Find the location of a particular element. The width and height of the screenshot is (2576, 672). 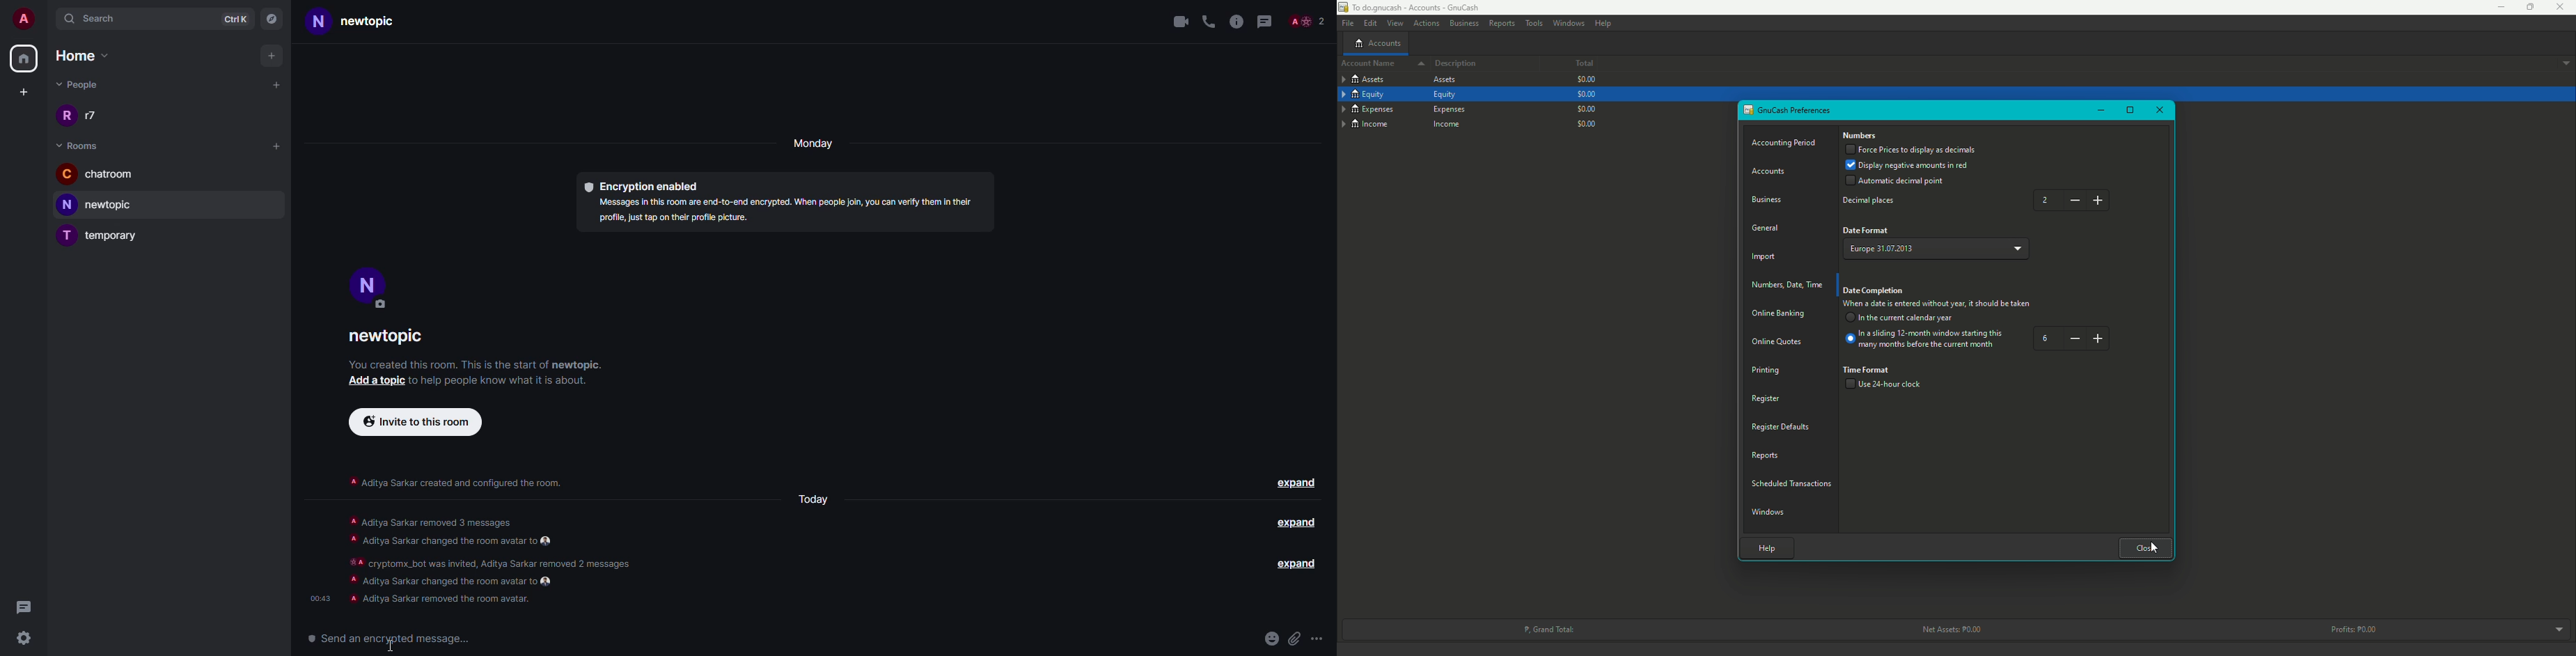

Minimize is located at coordinates (2100, 110).